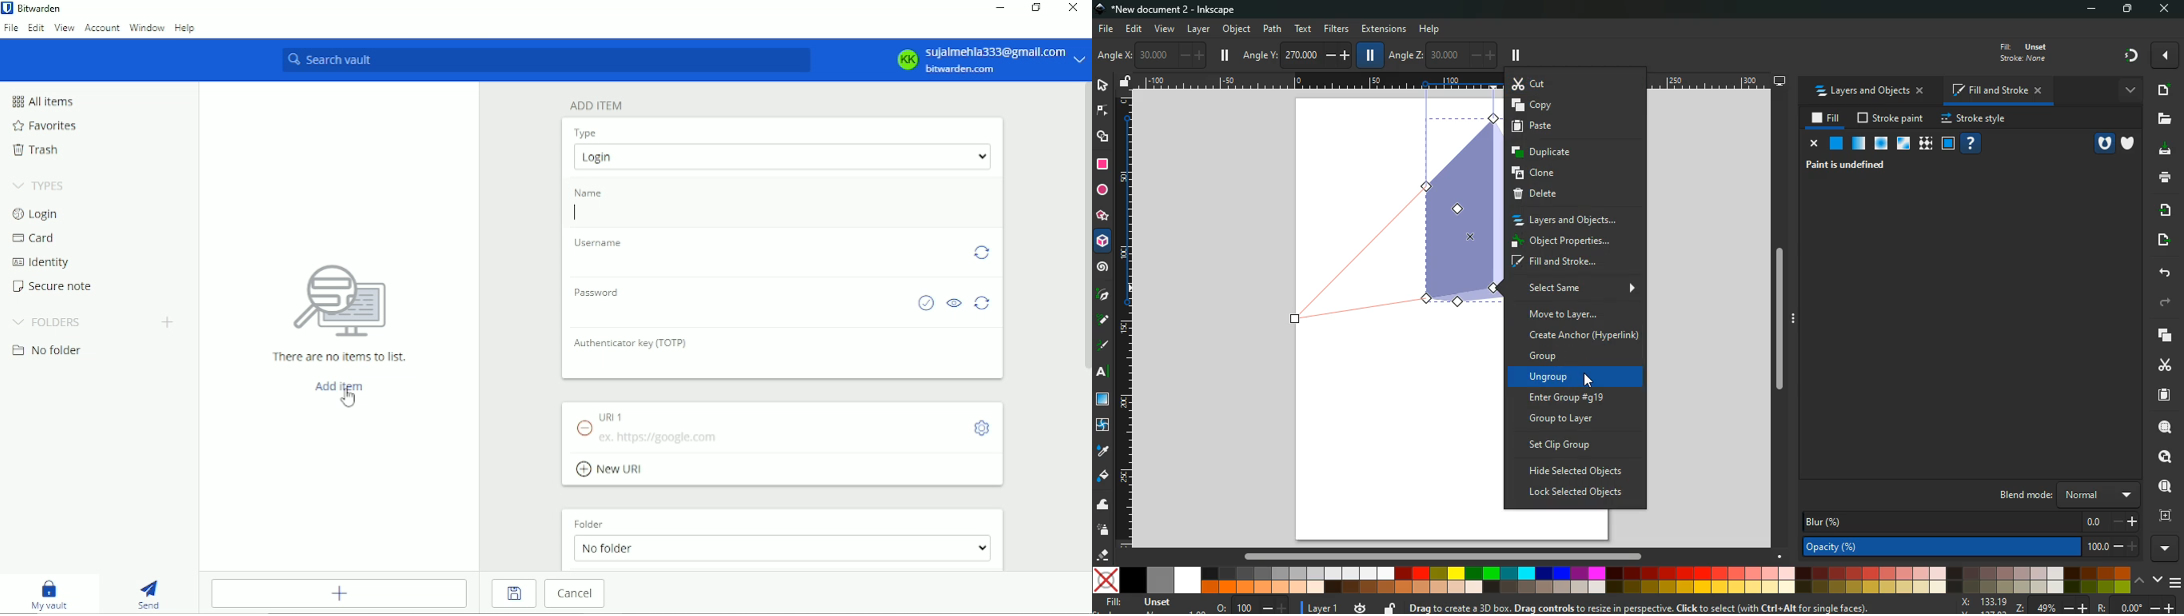 The height and width of the screenshot is (616, 2184). Describe the element at coordinates (1850, 164) in the screenshot. I see `Paint is undefined` at that location.